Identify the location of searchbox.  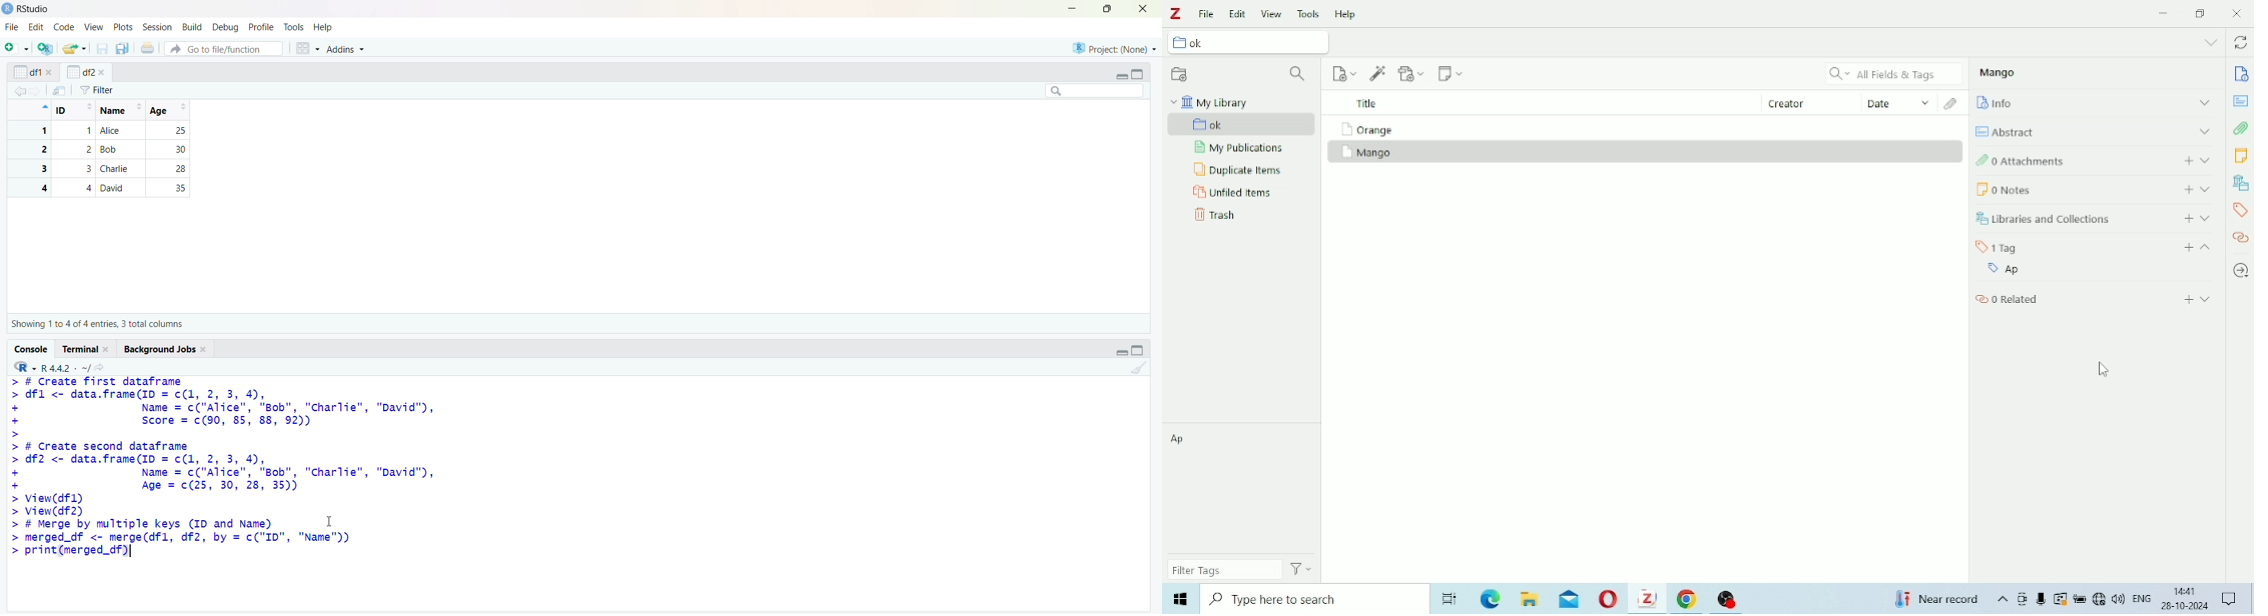
(1096, 90).